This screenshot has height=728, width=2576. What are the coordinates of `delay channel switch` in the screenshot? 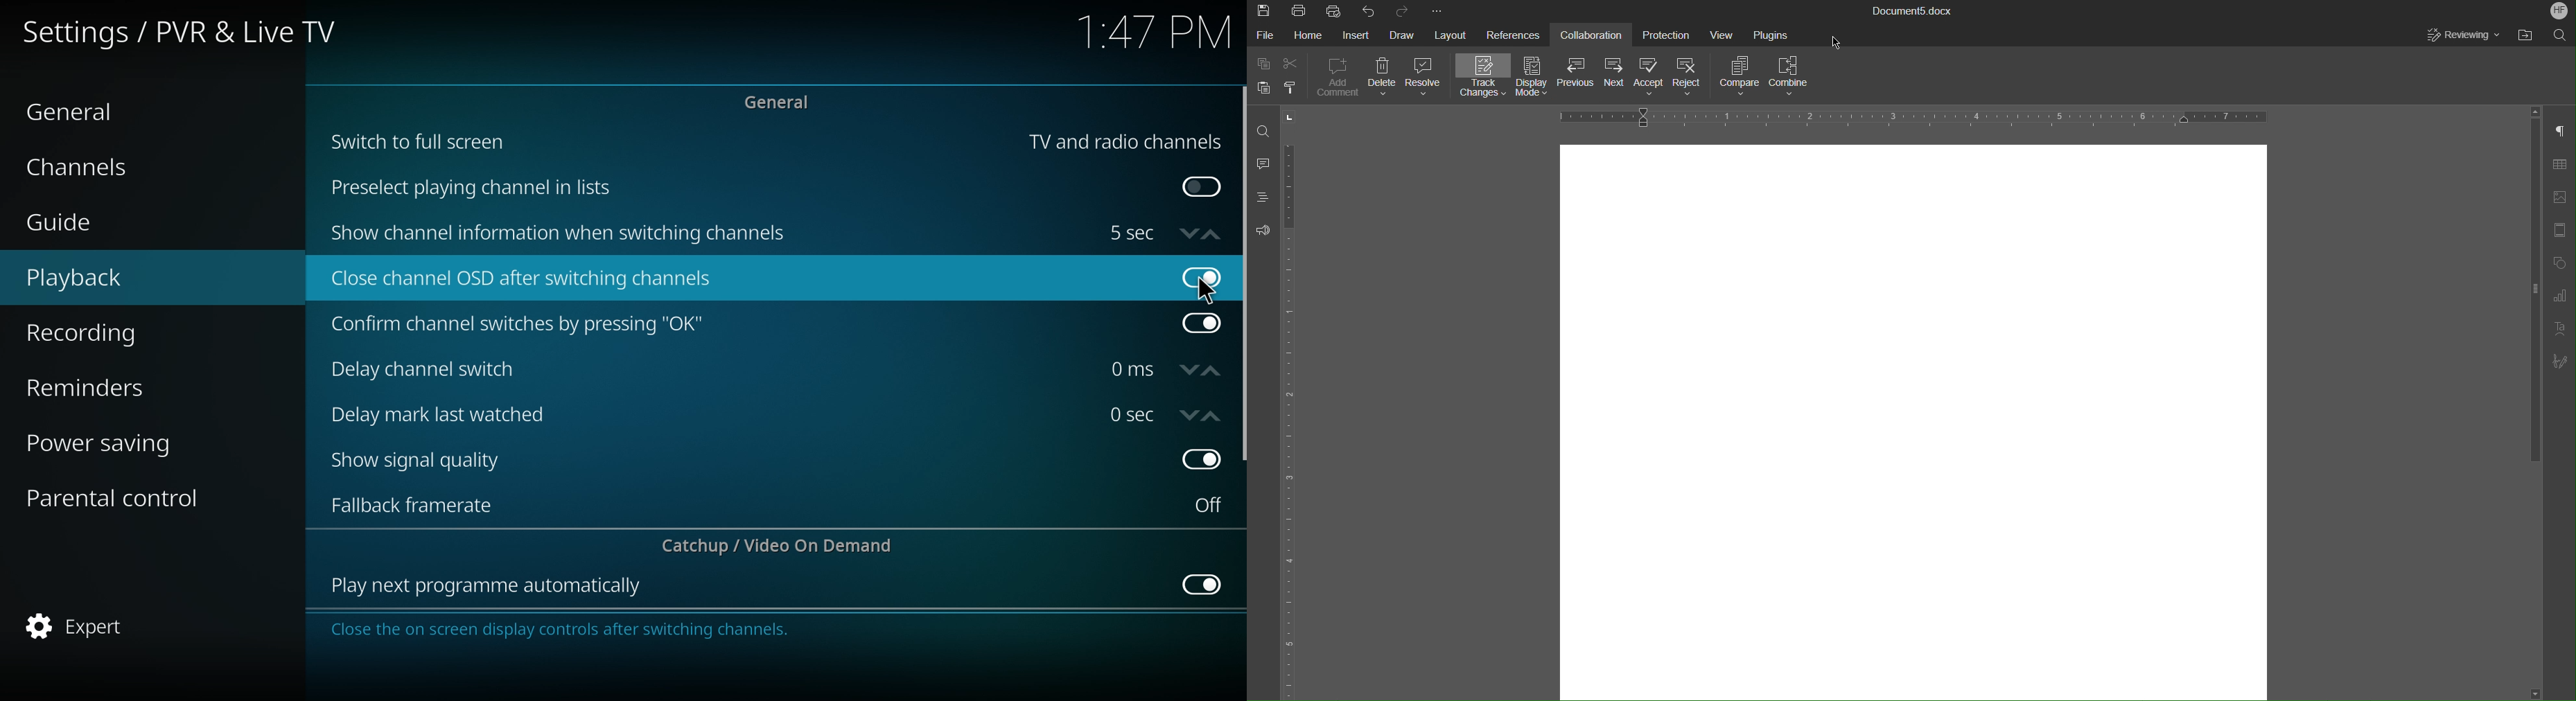 It's located at (434, 369).